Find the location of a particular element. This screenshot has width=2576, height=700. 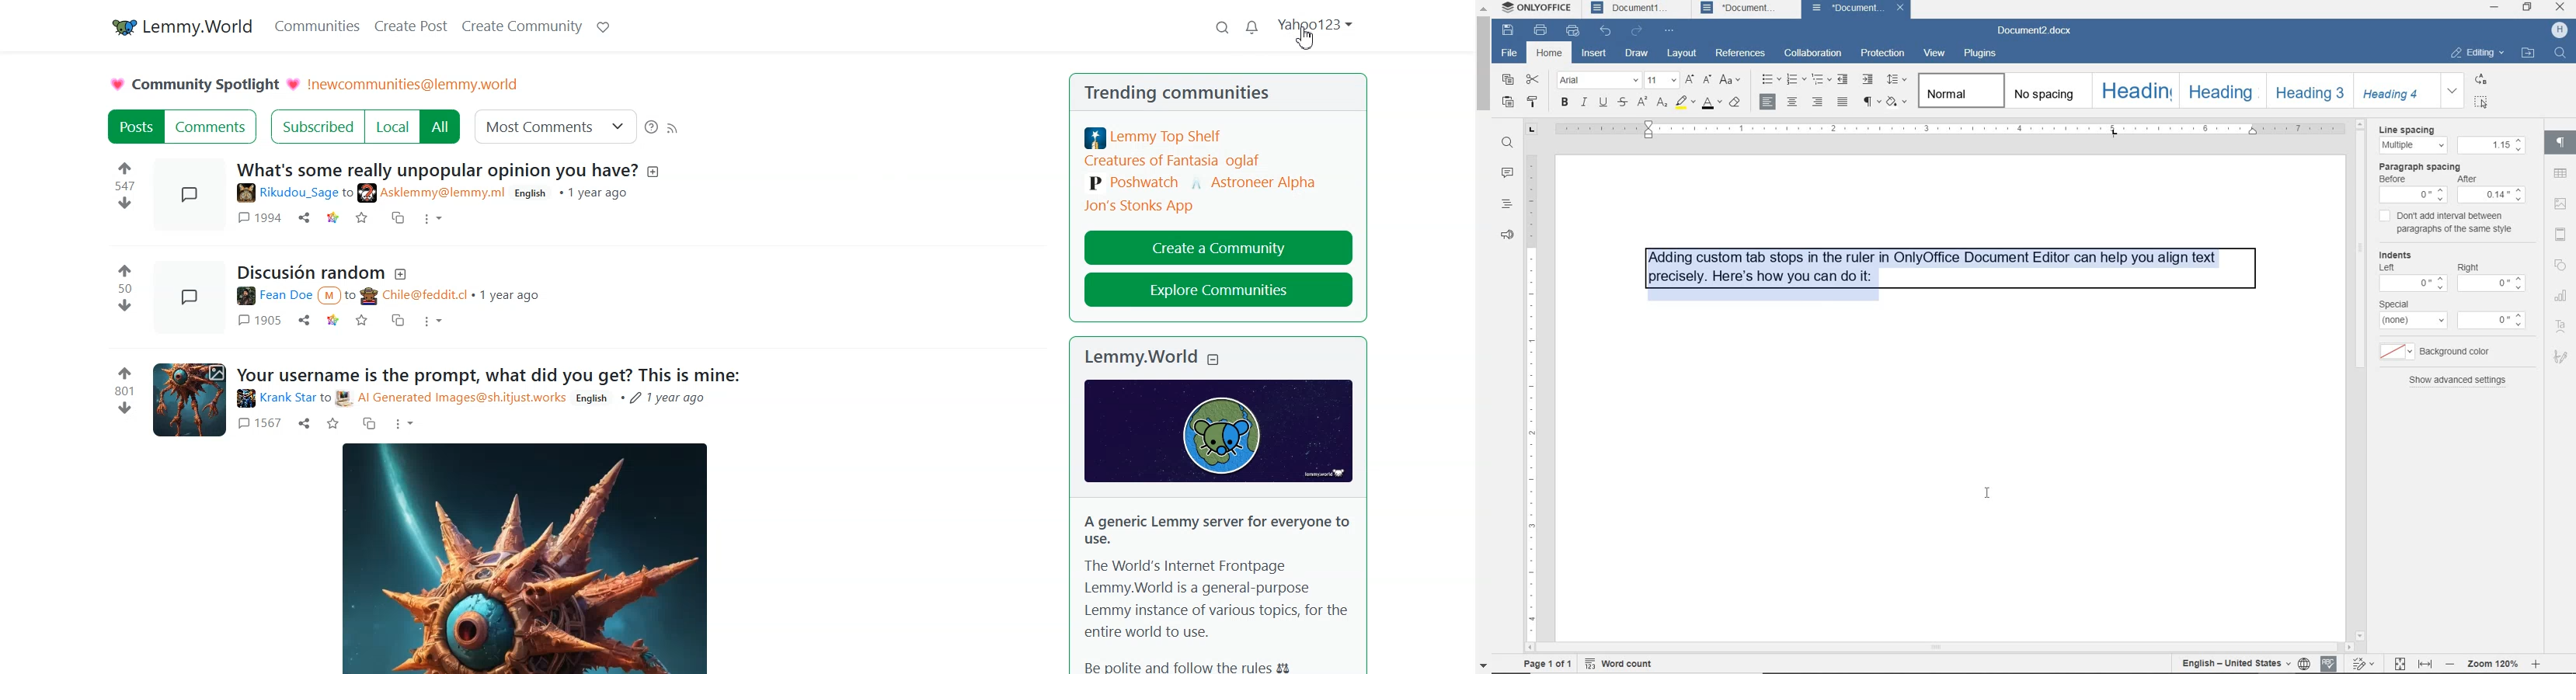

Create Community is located at coordinates (520, 25).